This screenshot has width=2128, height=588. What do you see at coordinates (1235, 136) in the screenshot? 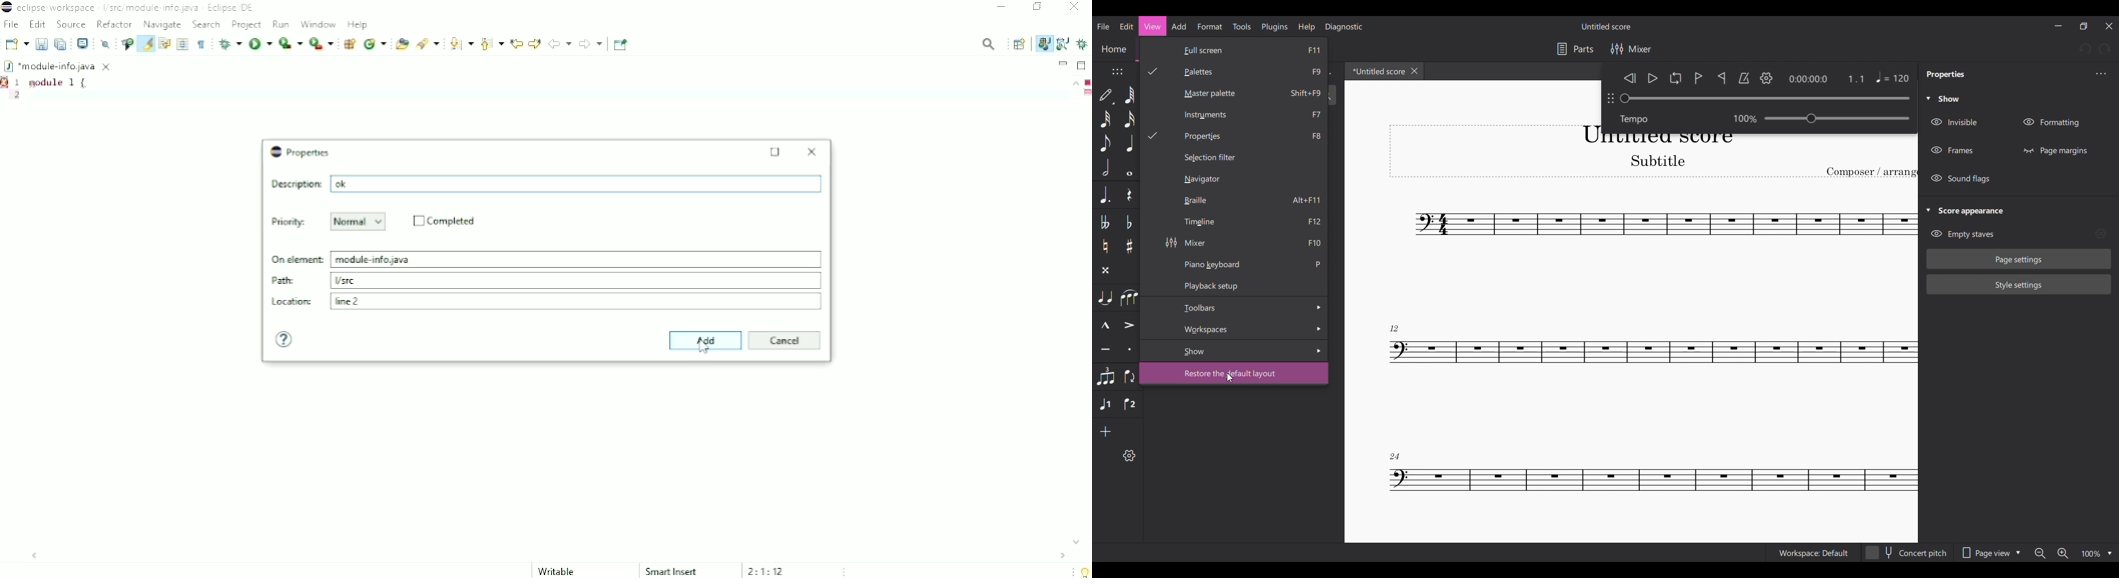
I see `Properties    F8` at bounding box center [1235, 136].